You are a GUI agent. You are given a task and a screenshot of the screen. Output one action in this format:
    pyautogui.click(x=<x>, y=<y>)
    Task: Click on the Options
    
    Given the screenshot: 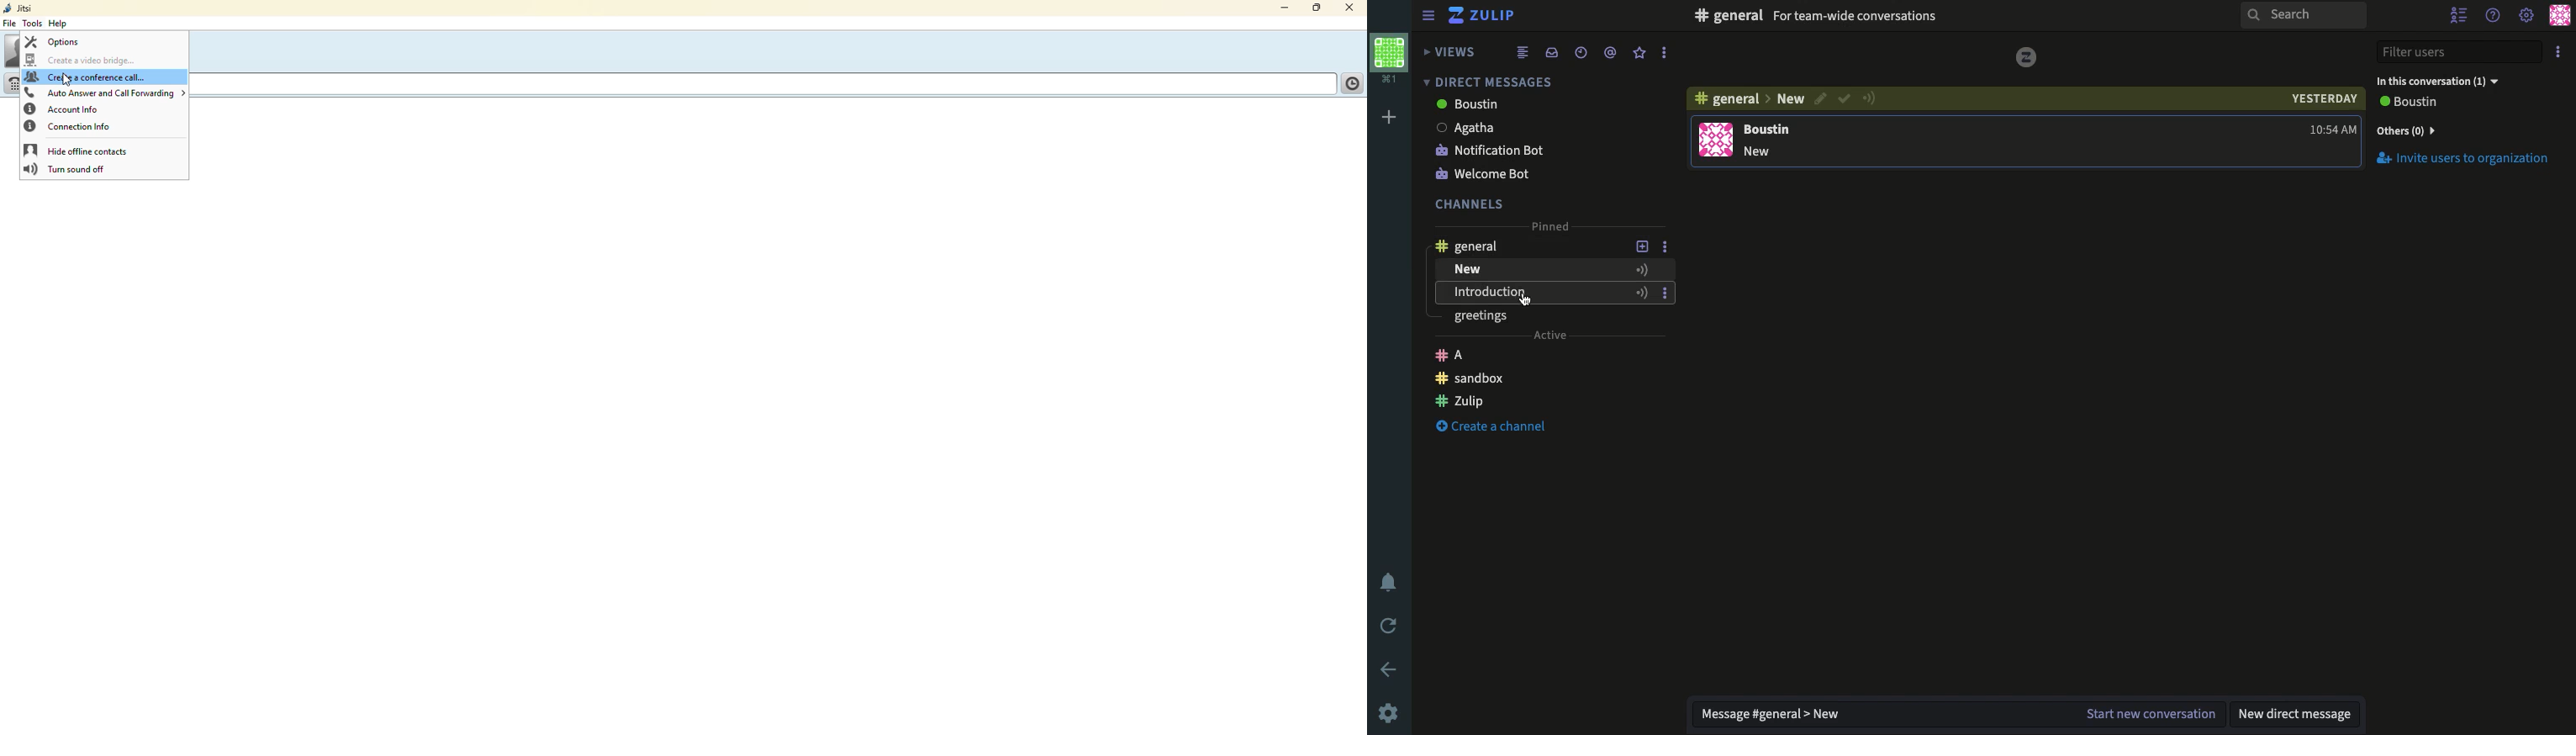 What is the action you would take?
    pyautogui.click(x=1663, y=53)
    